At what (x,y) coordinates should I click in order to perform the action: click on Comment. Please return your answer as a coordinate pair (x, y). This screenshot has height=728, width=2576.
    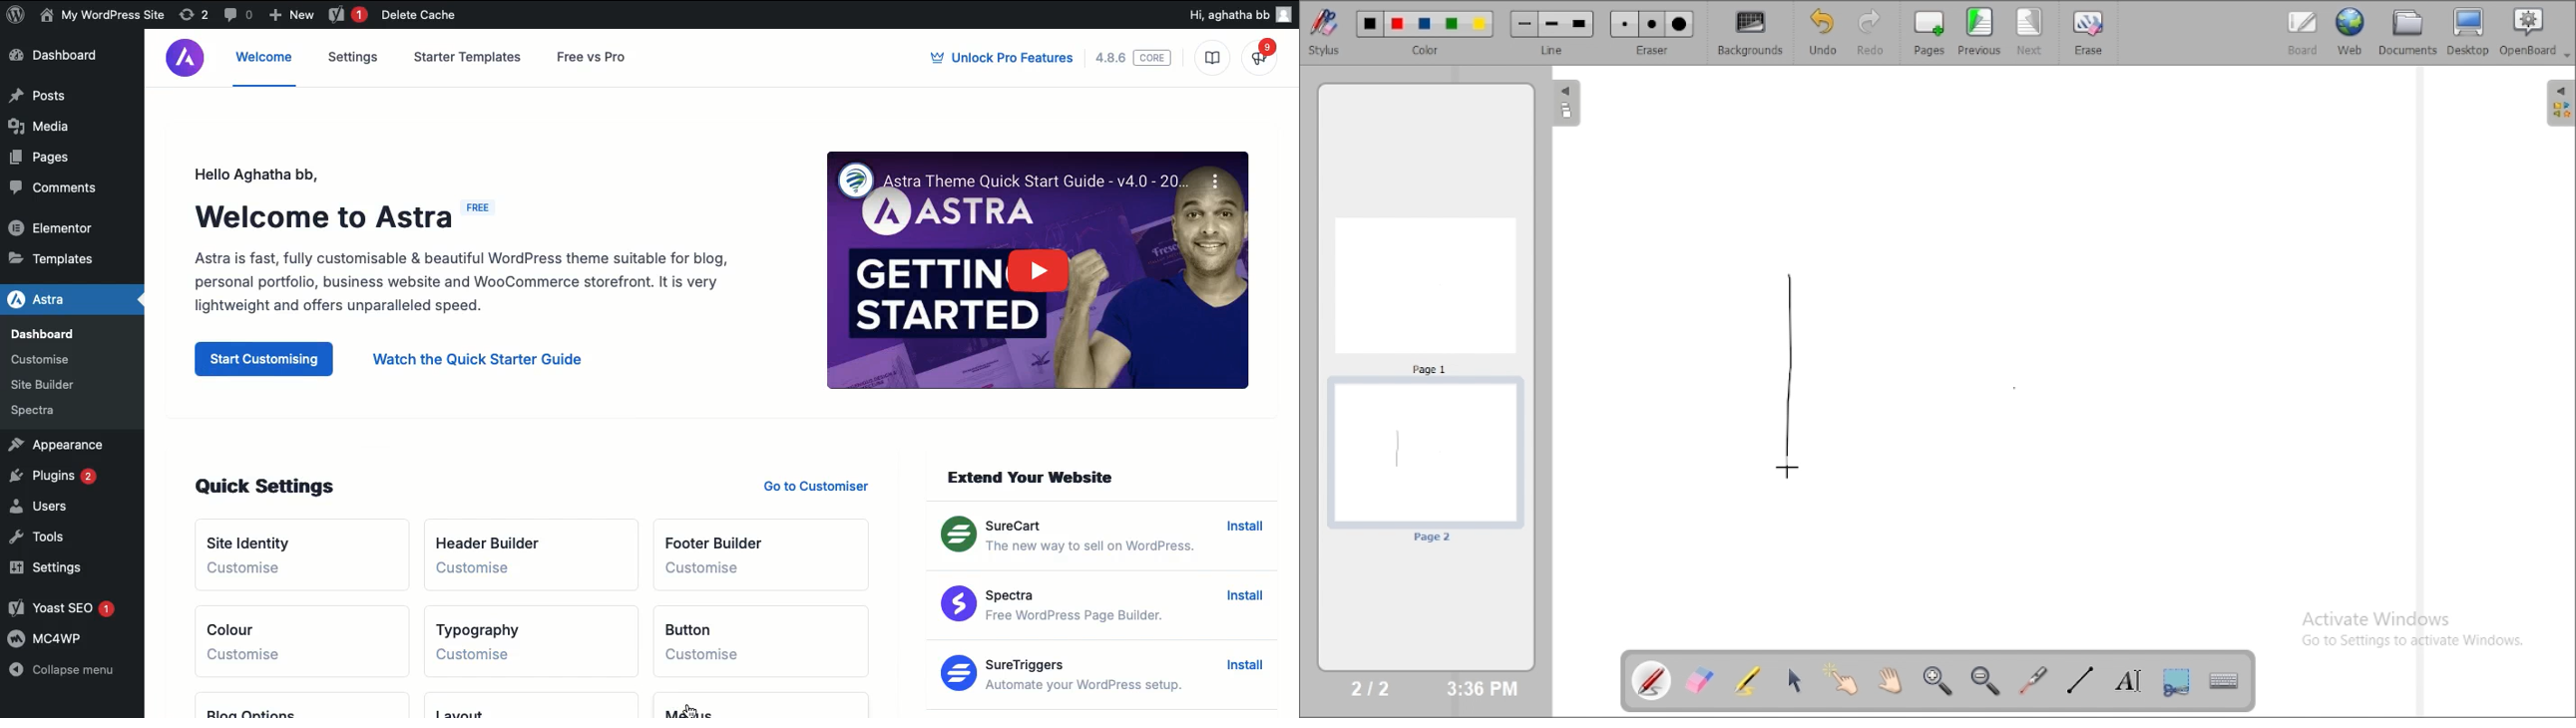
    Looking at the image, I should click on (239, 14).